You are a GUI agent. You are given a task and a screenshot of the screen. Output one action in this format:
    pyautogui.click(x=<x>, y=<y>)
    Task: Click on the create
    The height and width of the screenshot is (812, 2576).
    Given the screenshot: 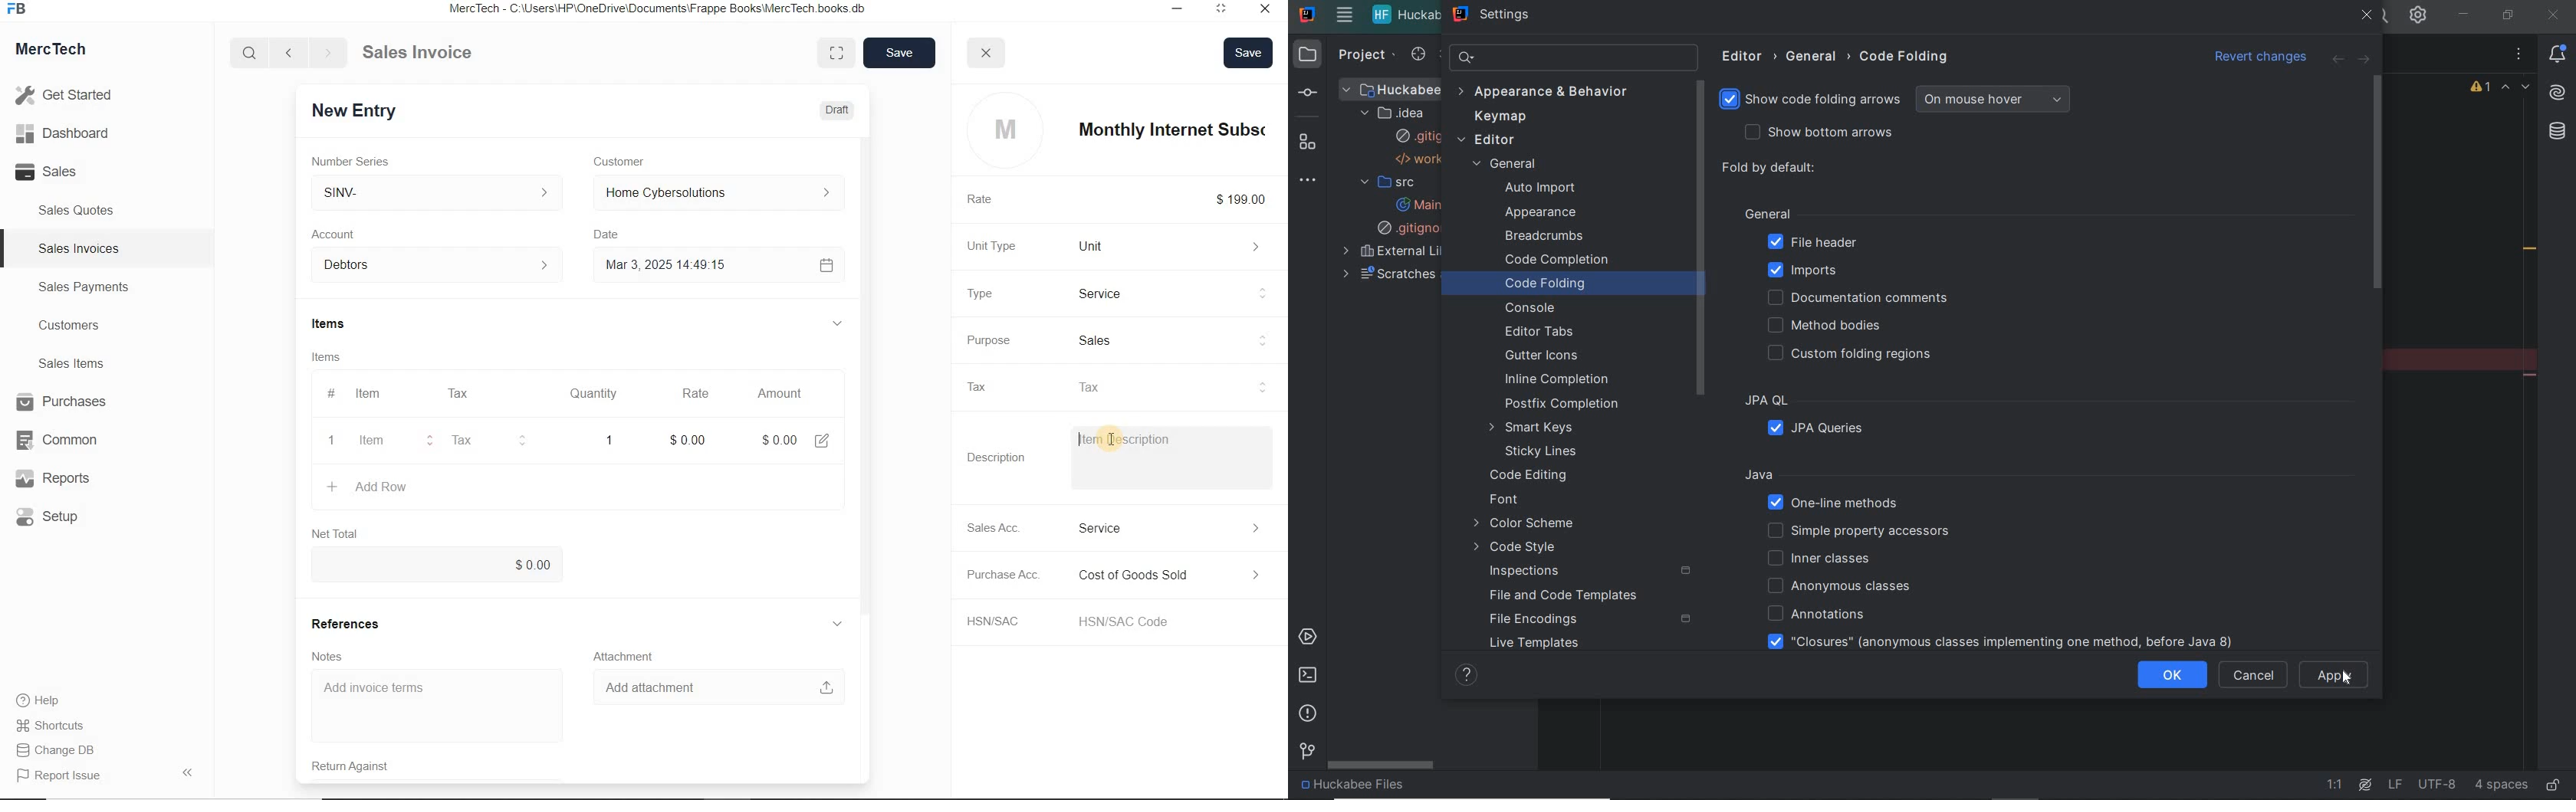 What is the action you would take?
    pyautogui.click(x=326, y=487)
    